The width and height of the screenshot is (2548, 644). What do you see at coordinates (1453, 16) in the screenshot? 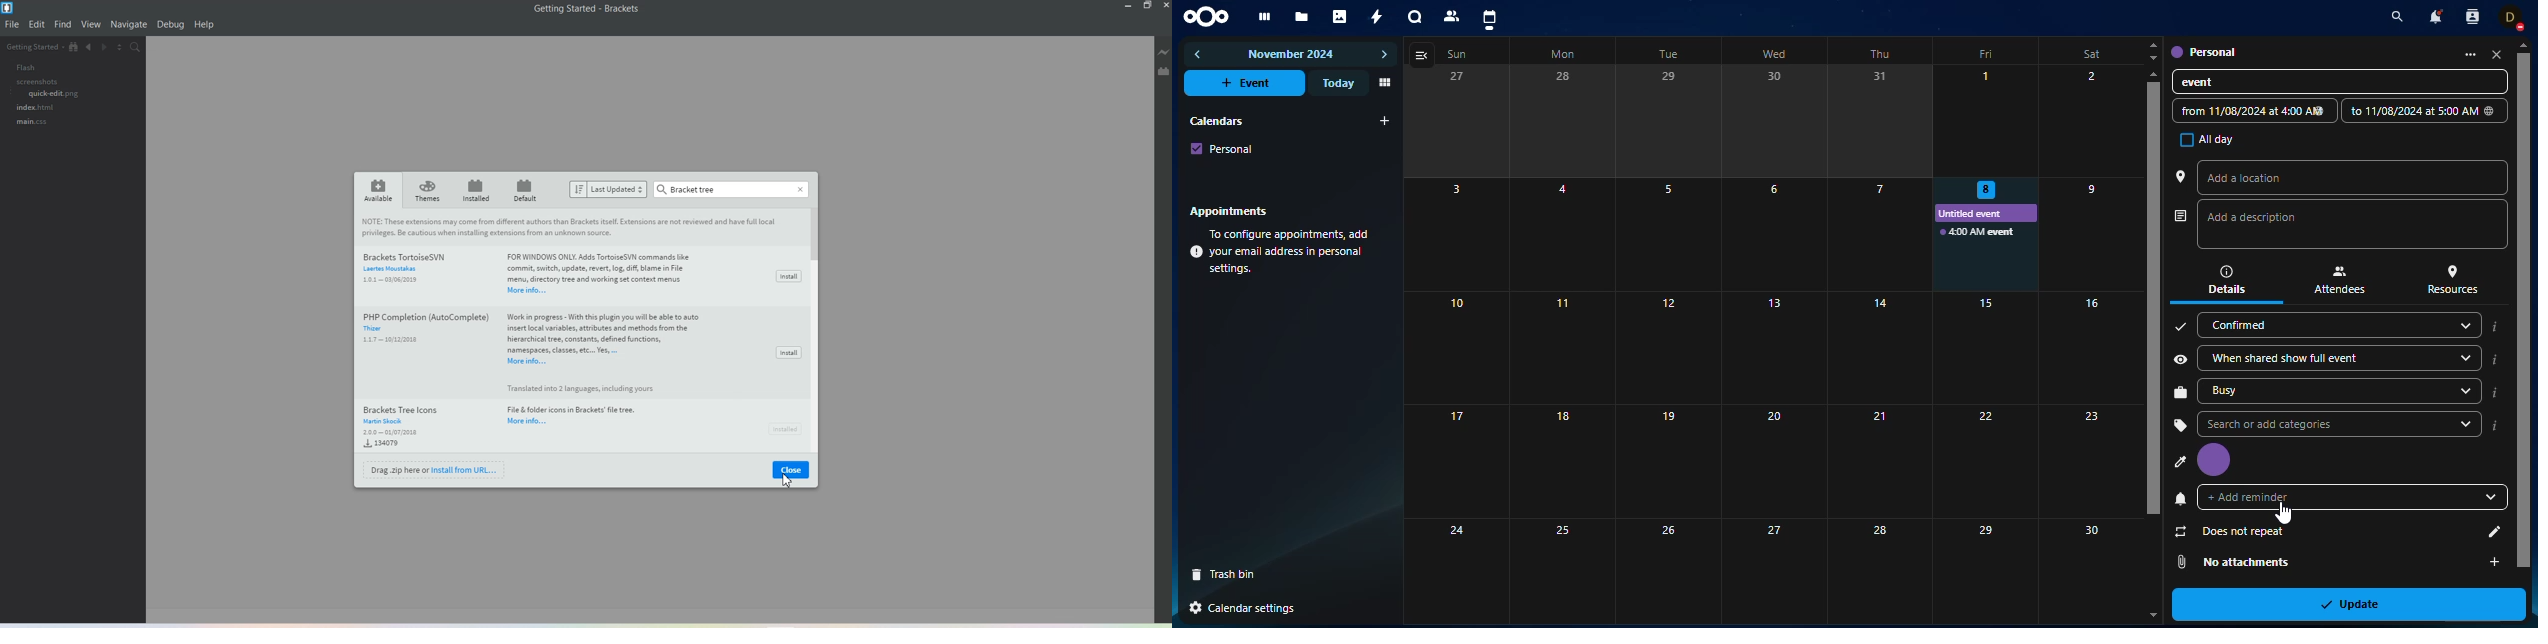
I see `contact` at bounding box center [1453, 16].